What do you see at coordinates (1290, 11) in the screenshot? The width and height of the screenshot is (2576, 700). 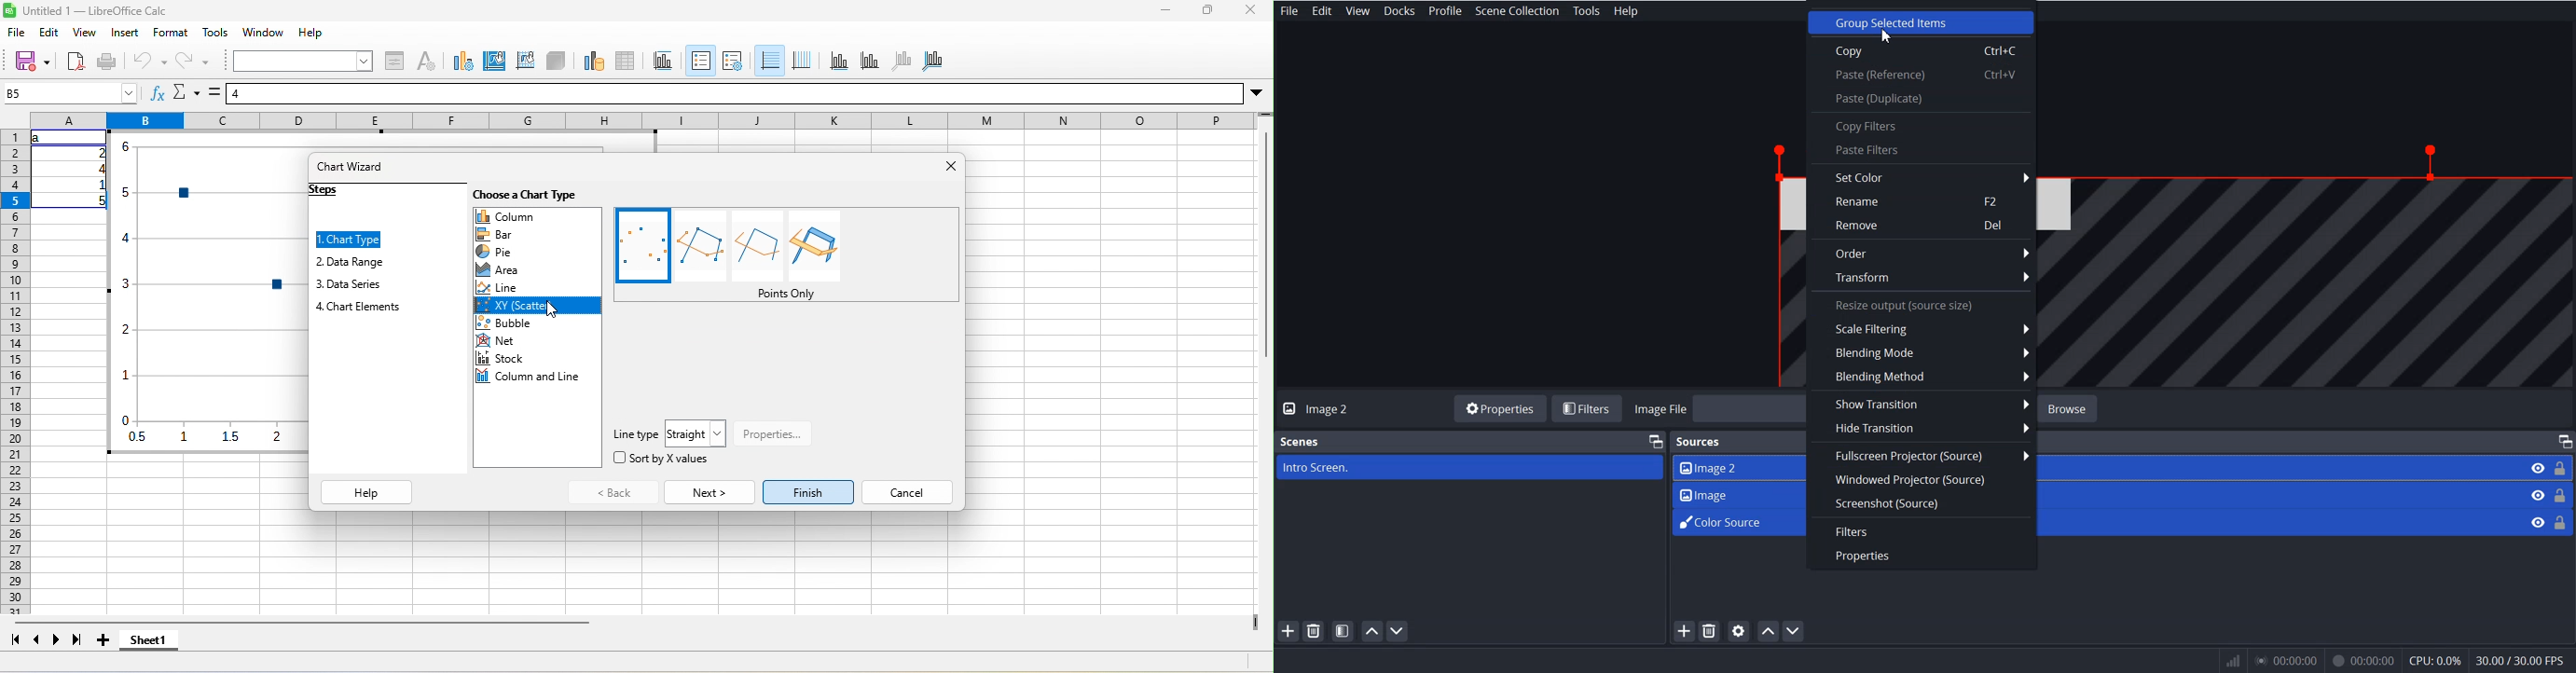 I see `File` at bounding box center [1290, 11].